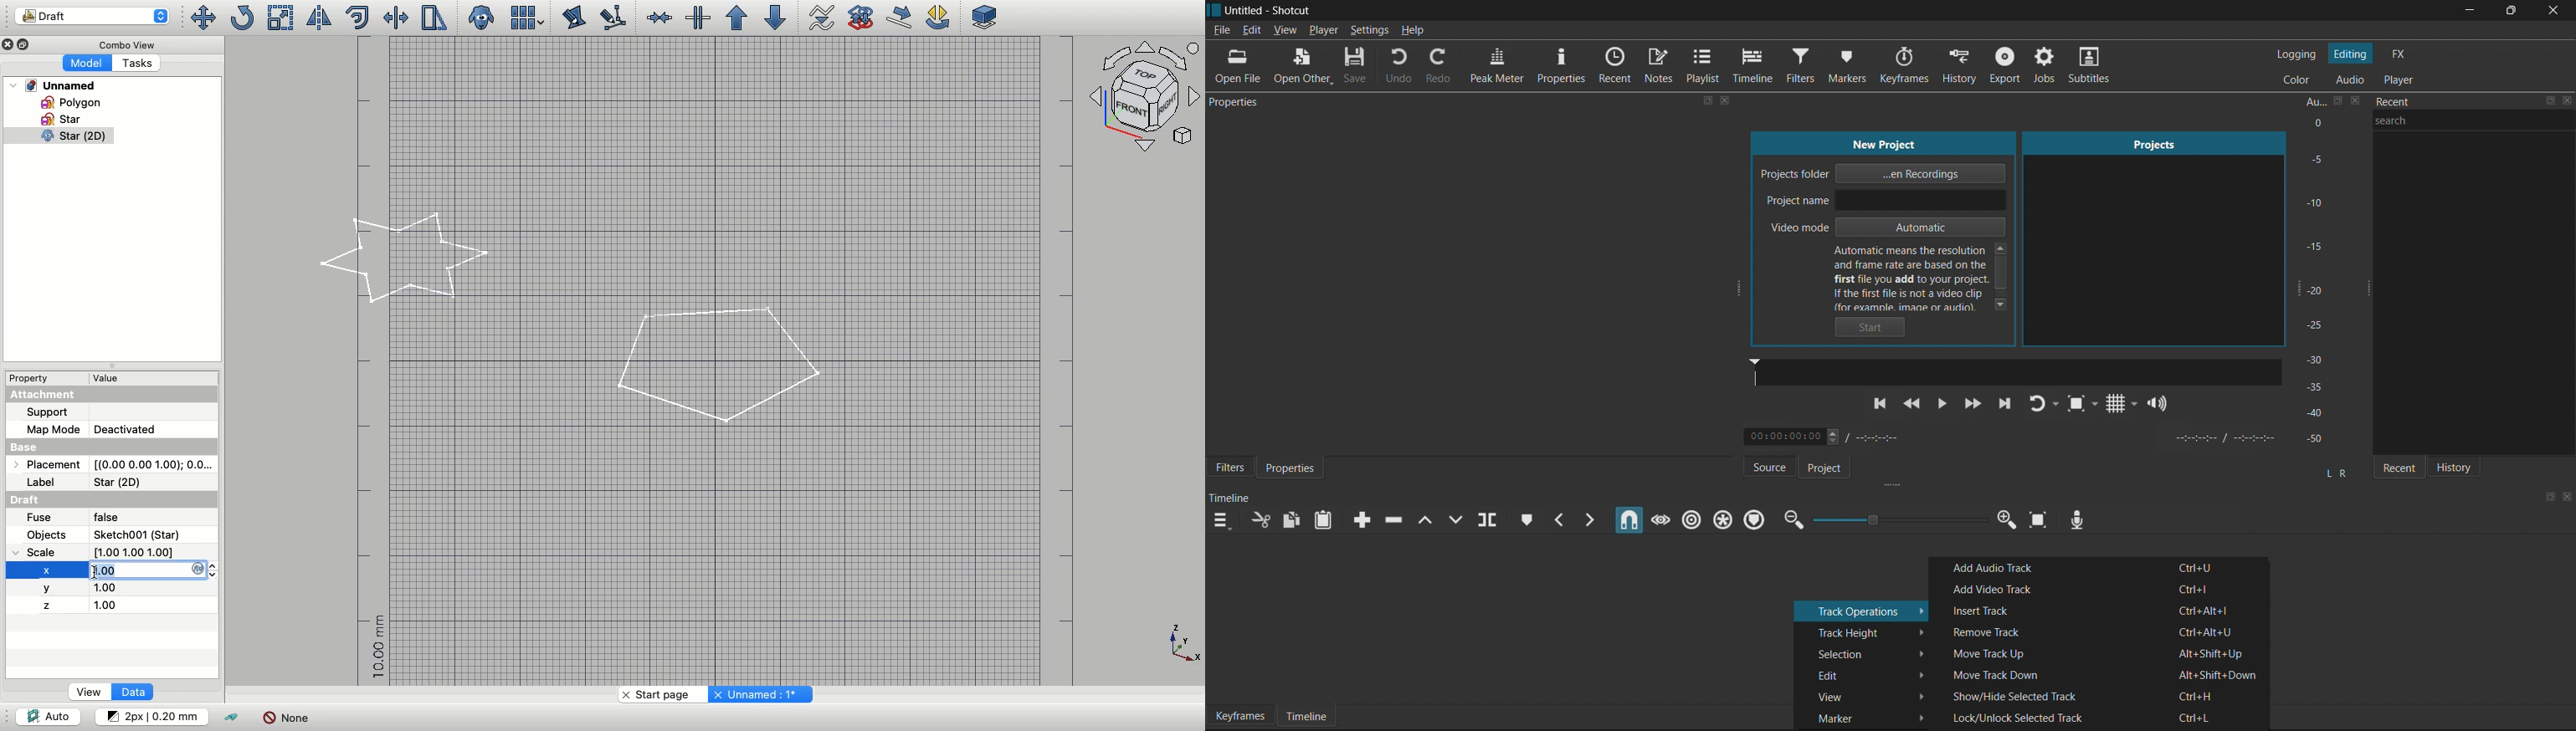 This screenshot has height=756, width=2576. I want to click on properties, so click(1238, 103).